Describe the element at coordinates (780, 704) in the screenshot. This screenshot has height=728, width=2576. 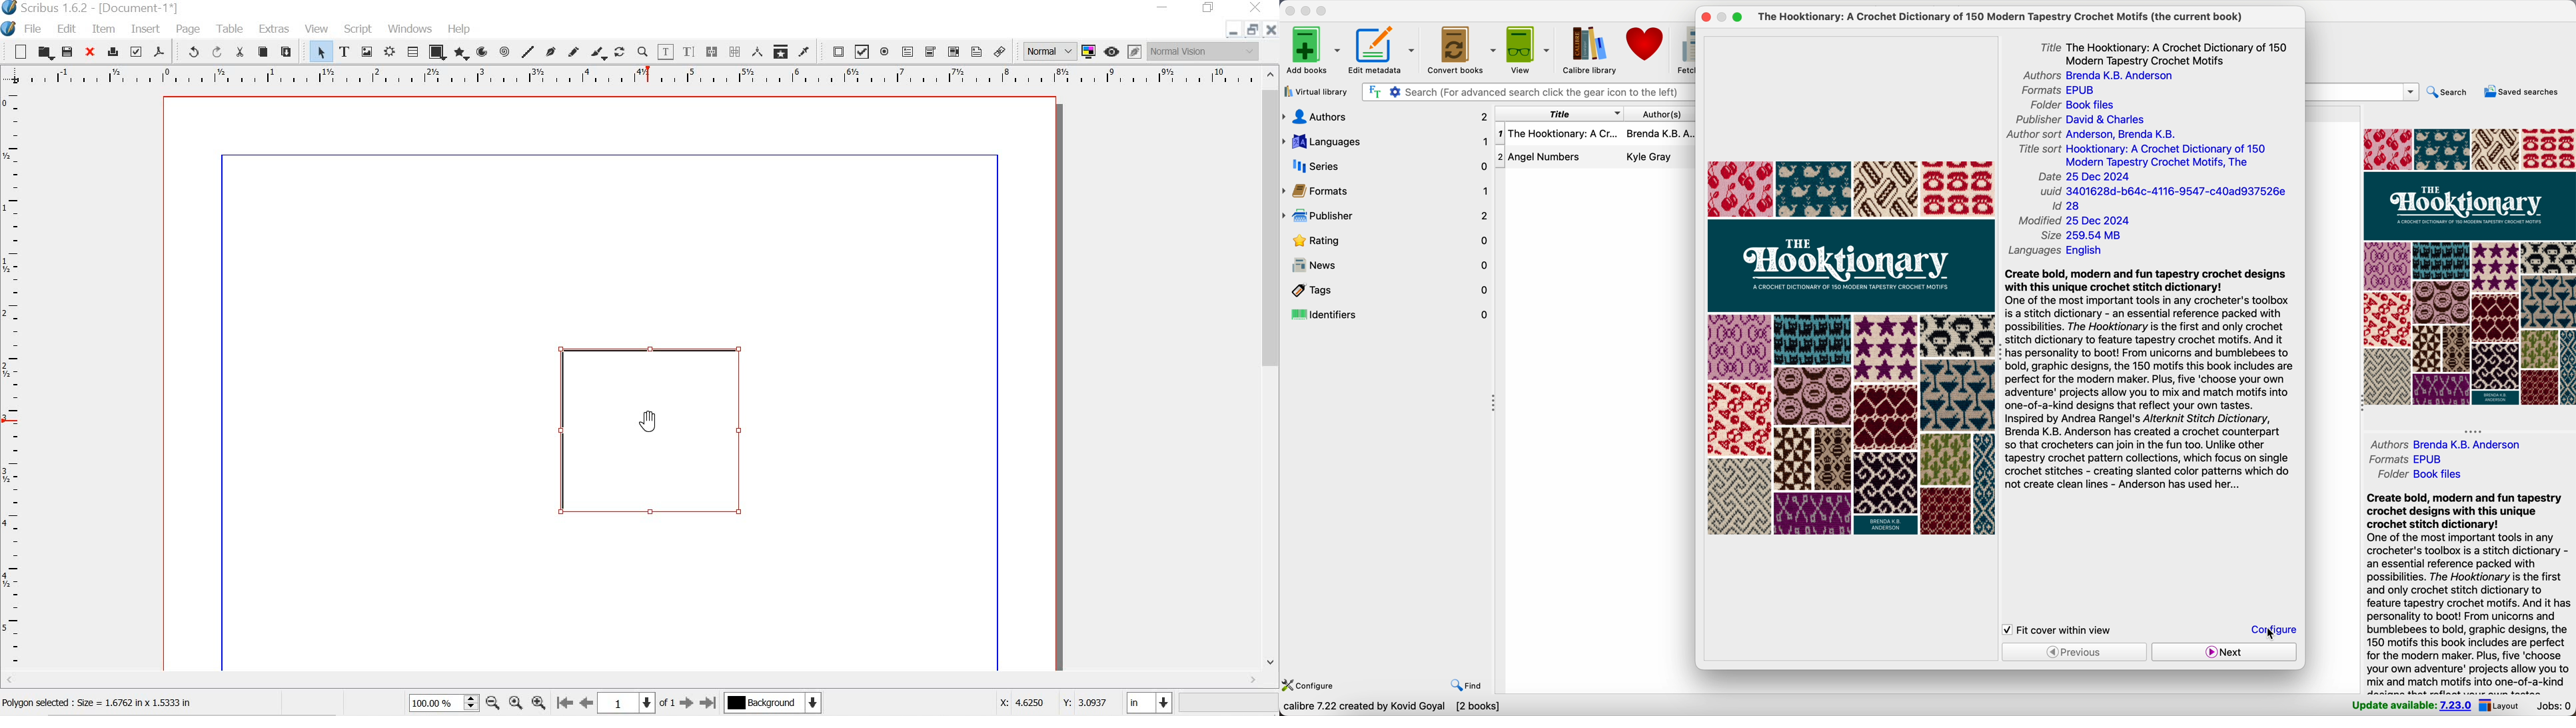
I see `background` at that location.